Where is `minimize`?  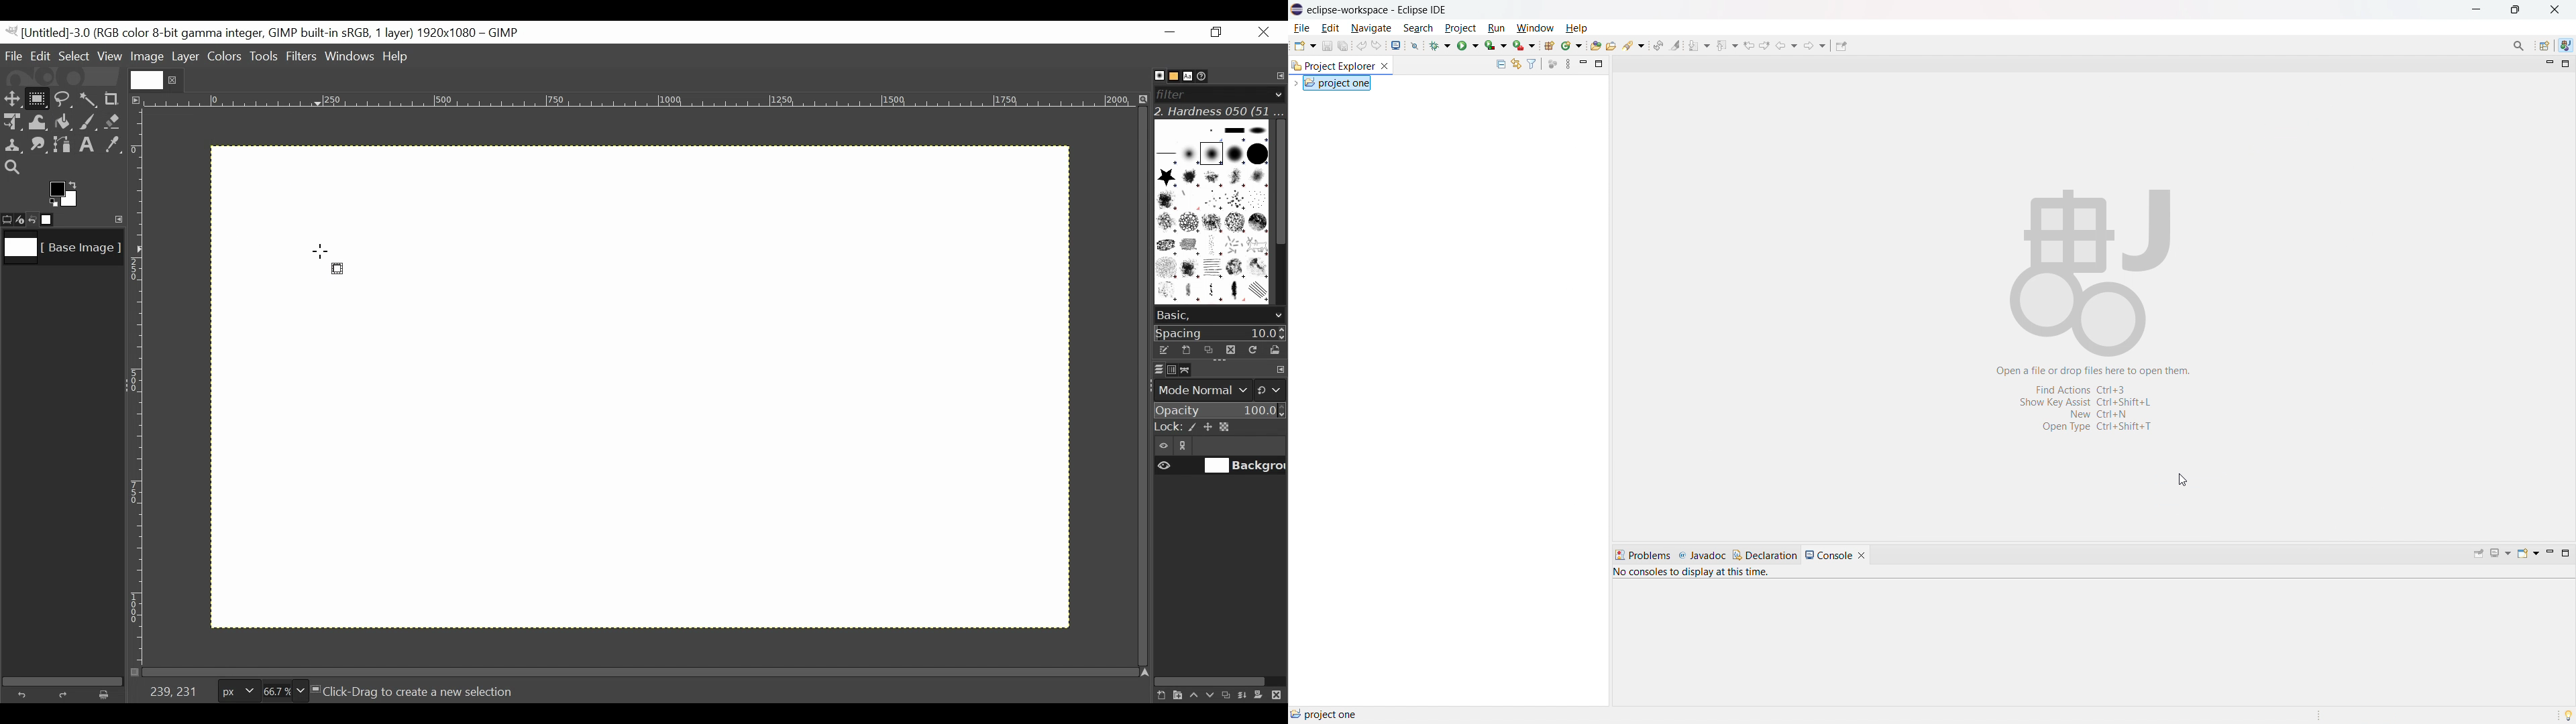 minimize is located at coordinates (2548, 64).